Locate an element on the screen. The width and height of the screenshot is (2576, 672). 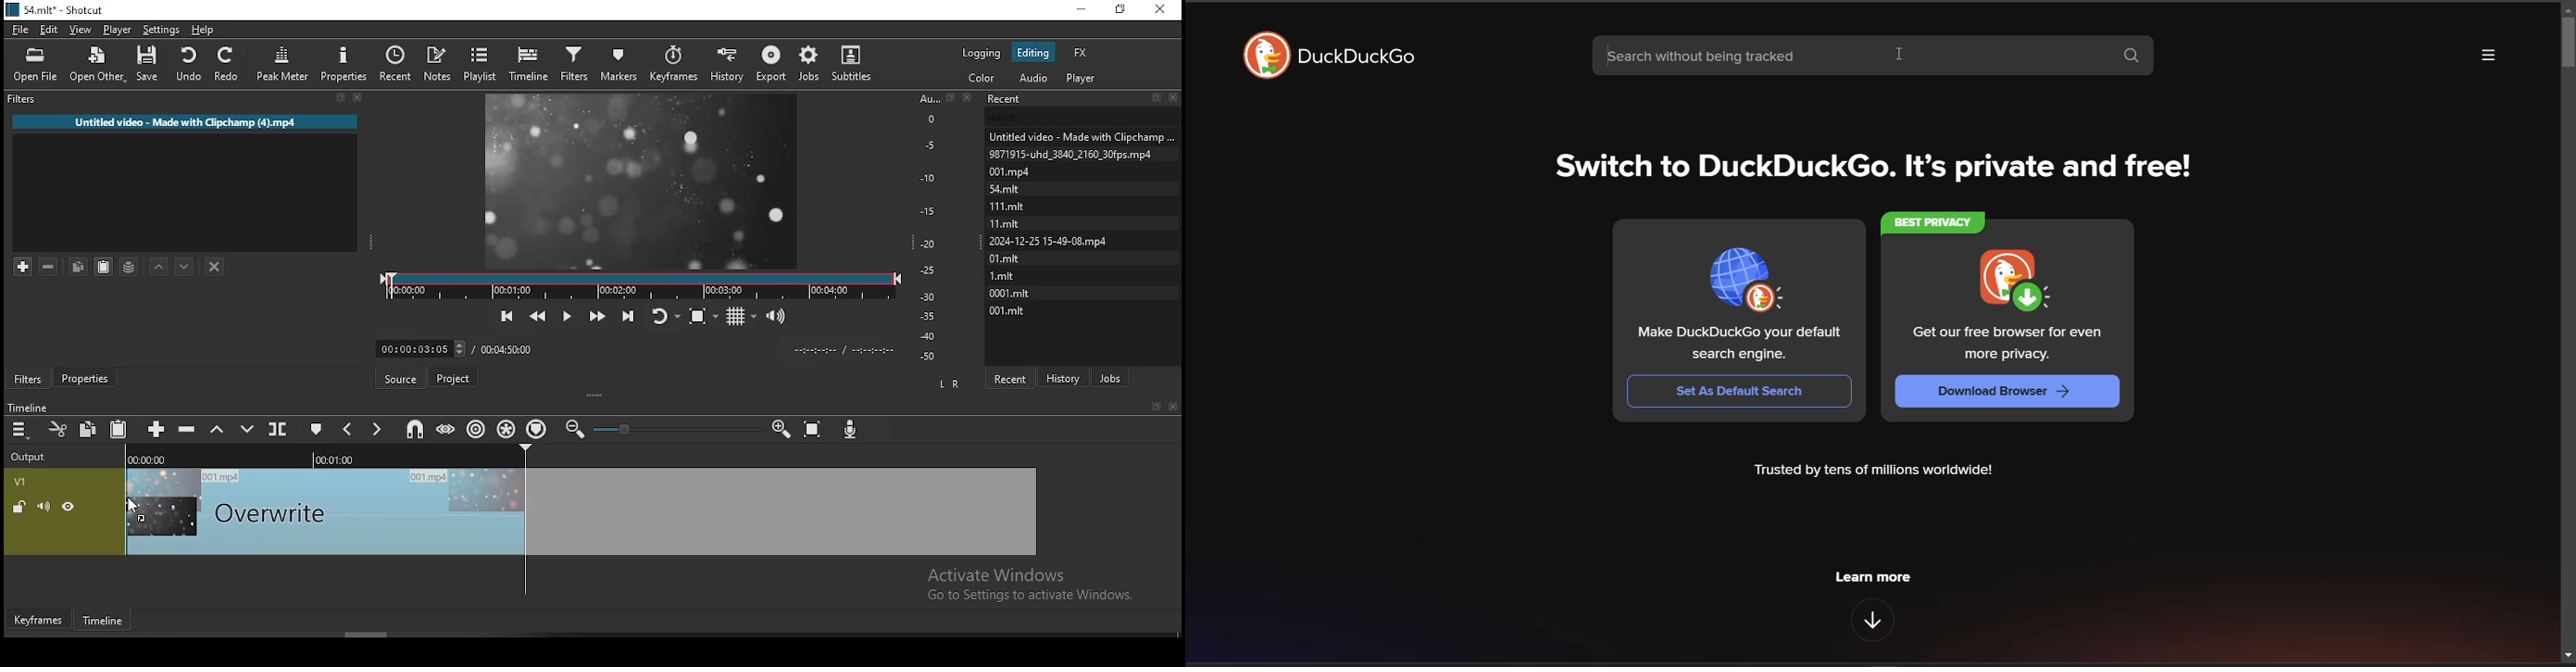
files is located at coordinates (1079, 133).